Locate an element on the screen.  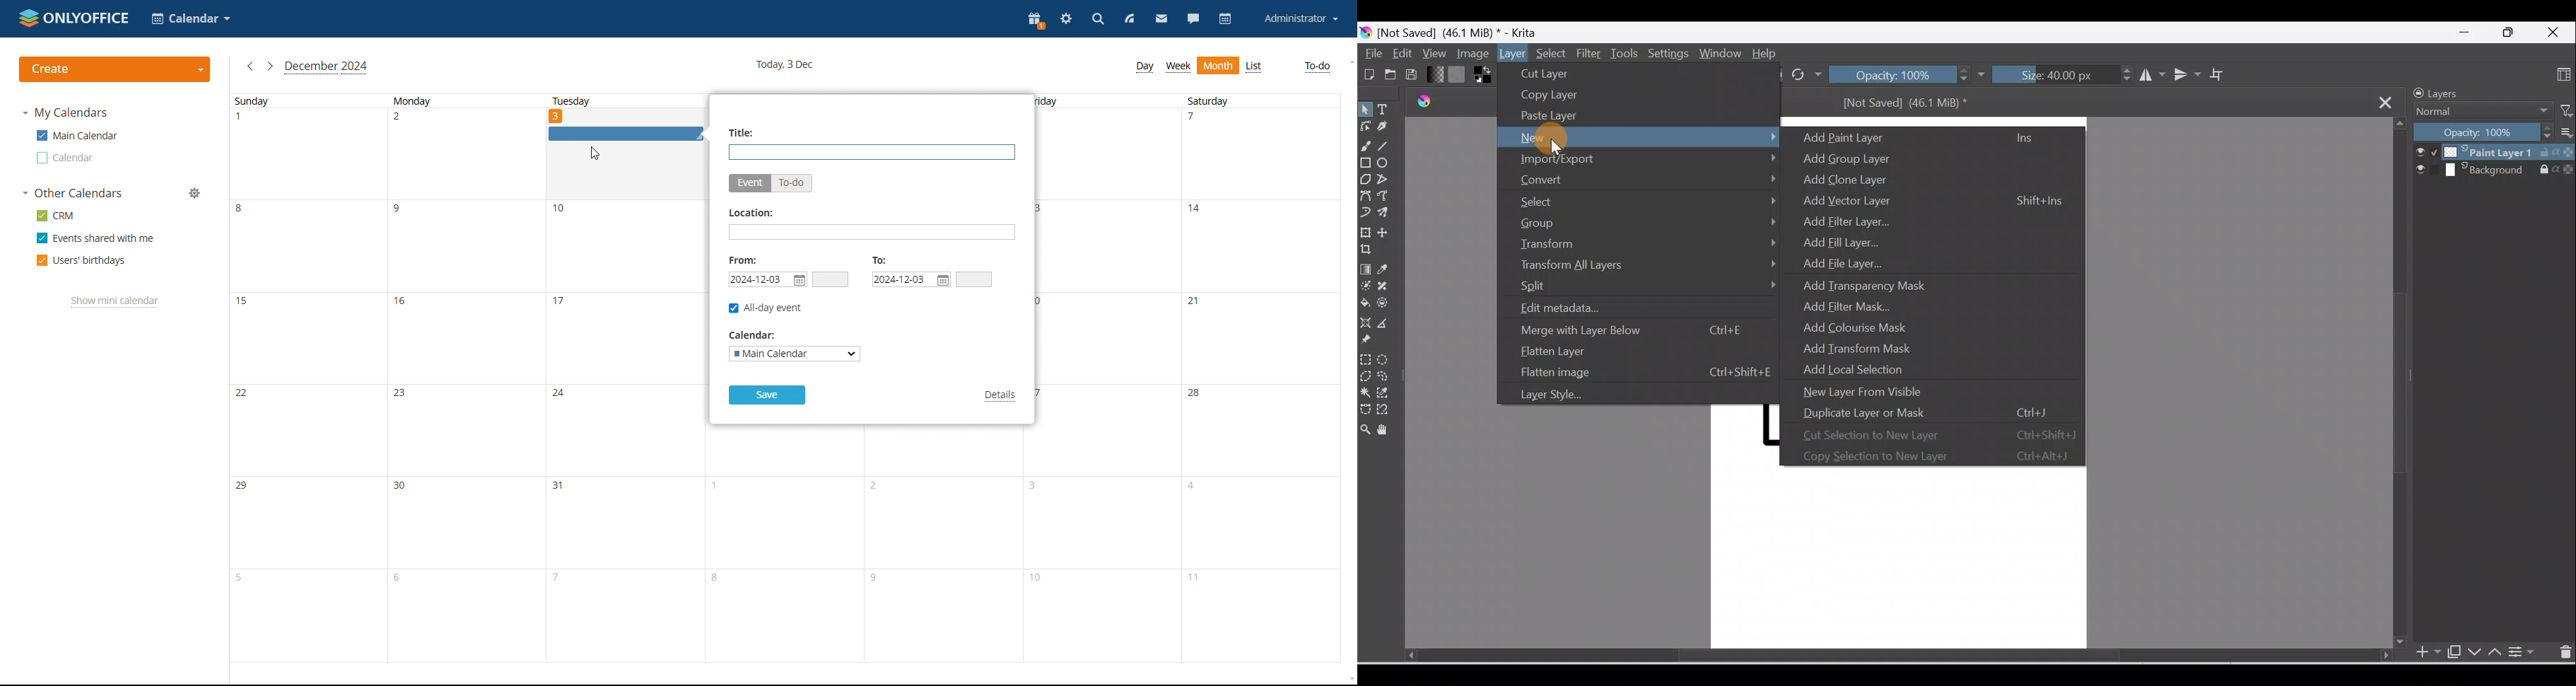
Close tab is located at coordinates (2389, 102).